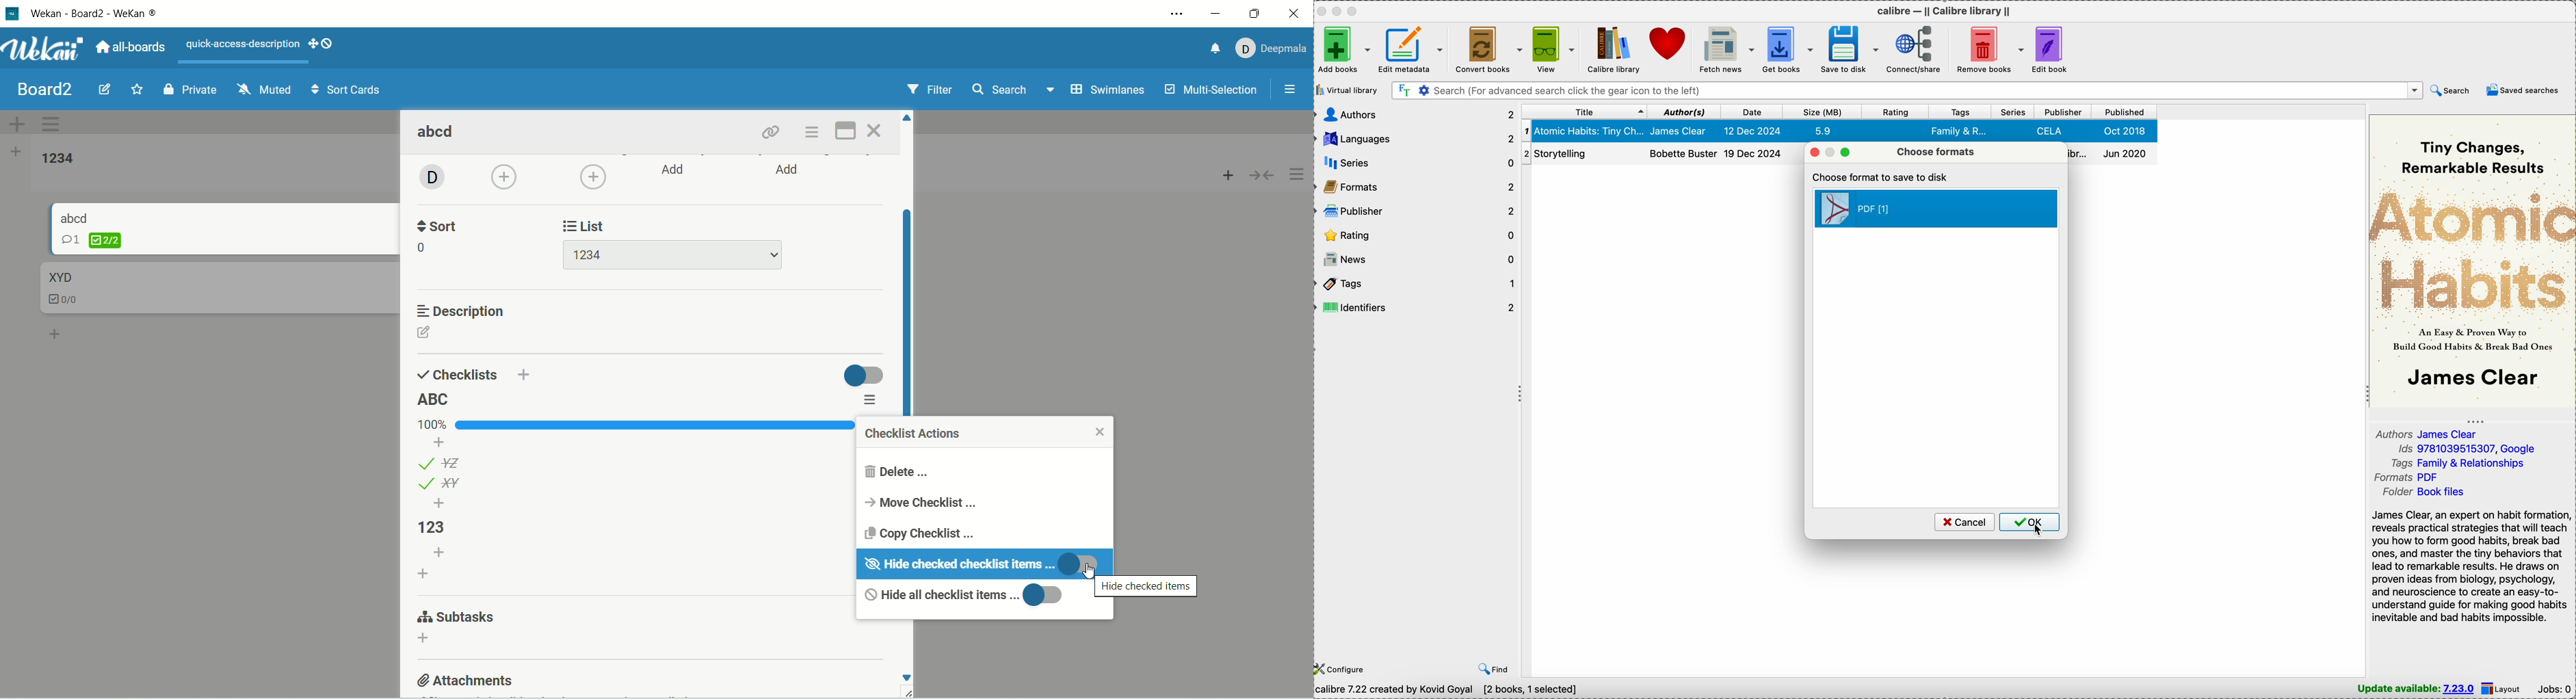 This screenshot has width=2576, height=700. I want to click on close popup, so click(1814, 153).